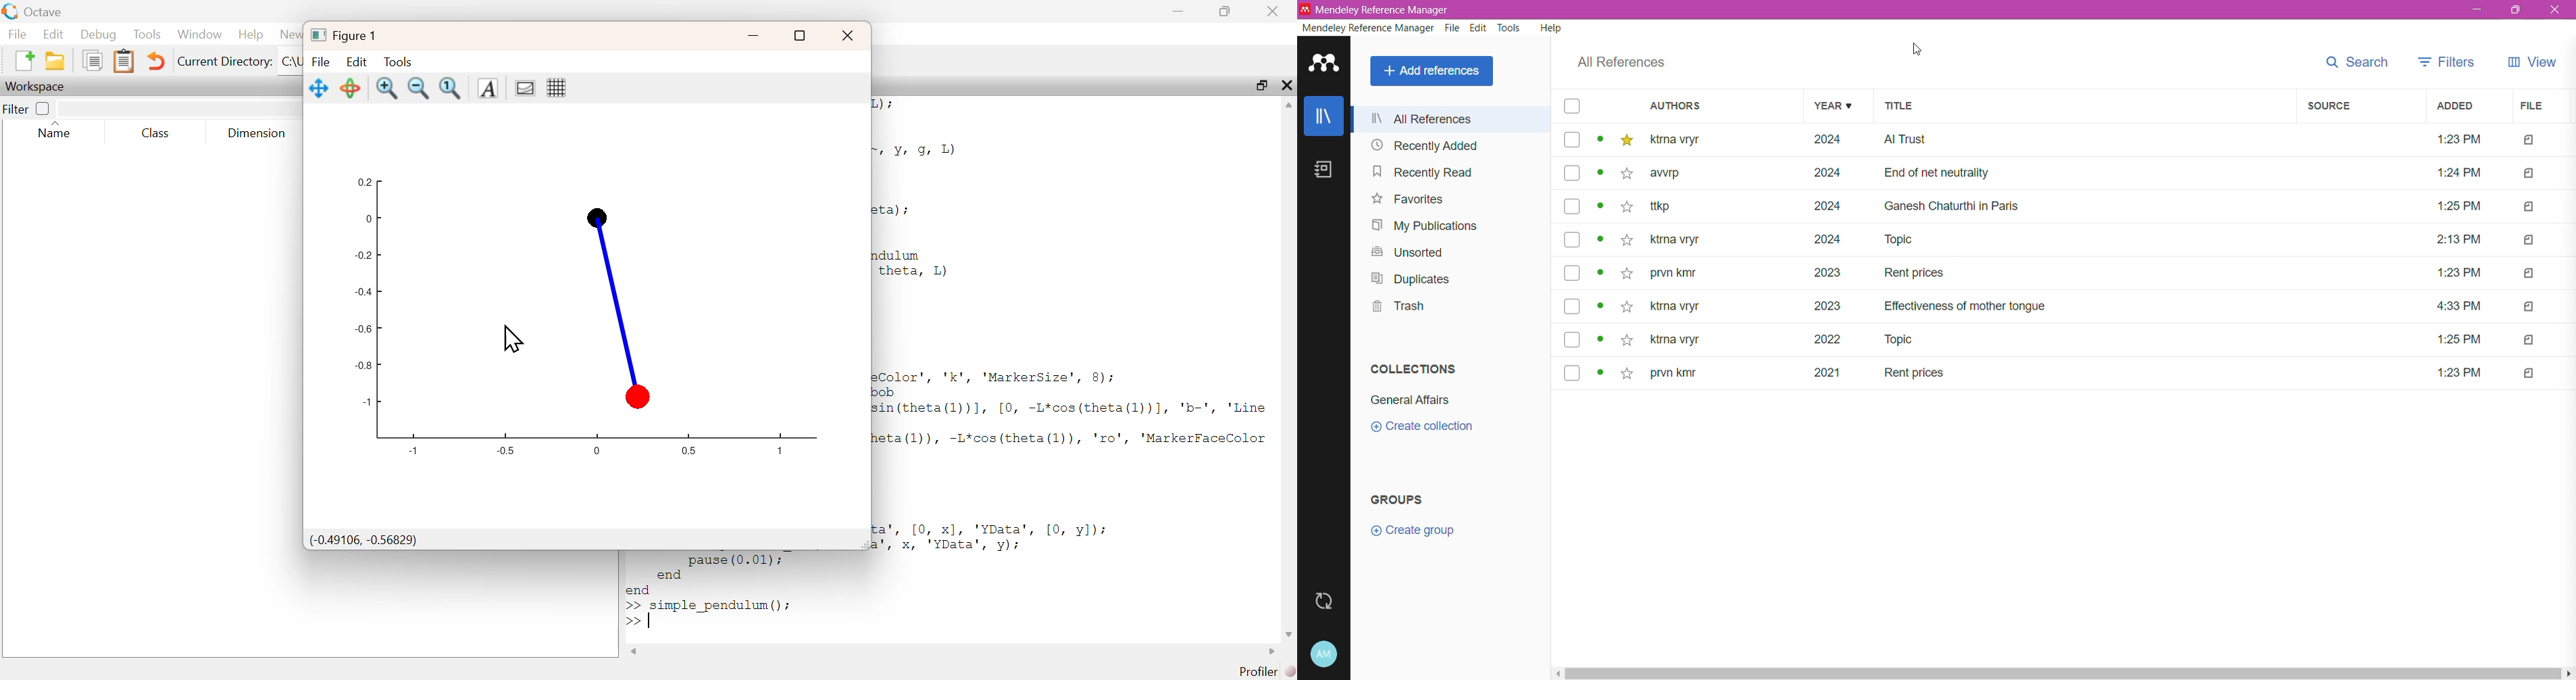 This screenshot has height=700, width=2576. Describe the element at coordinates (1601, 239) in the screenshot. I see `unread` at that location.